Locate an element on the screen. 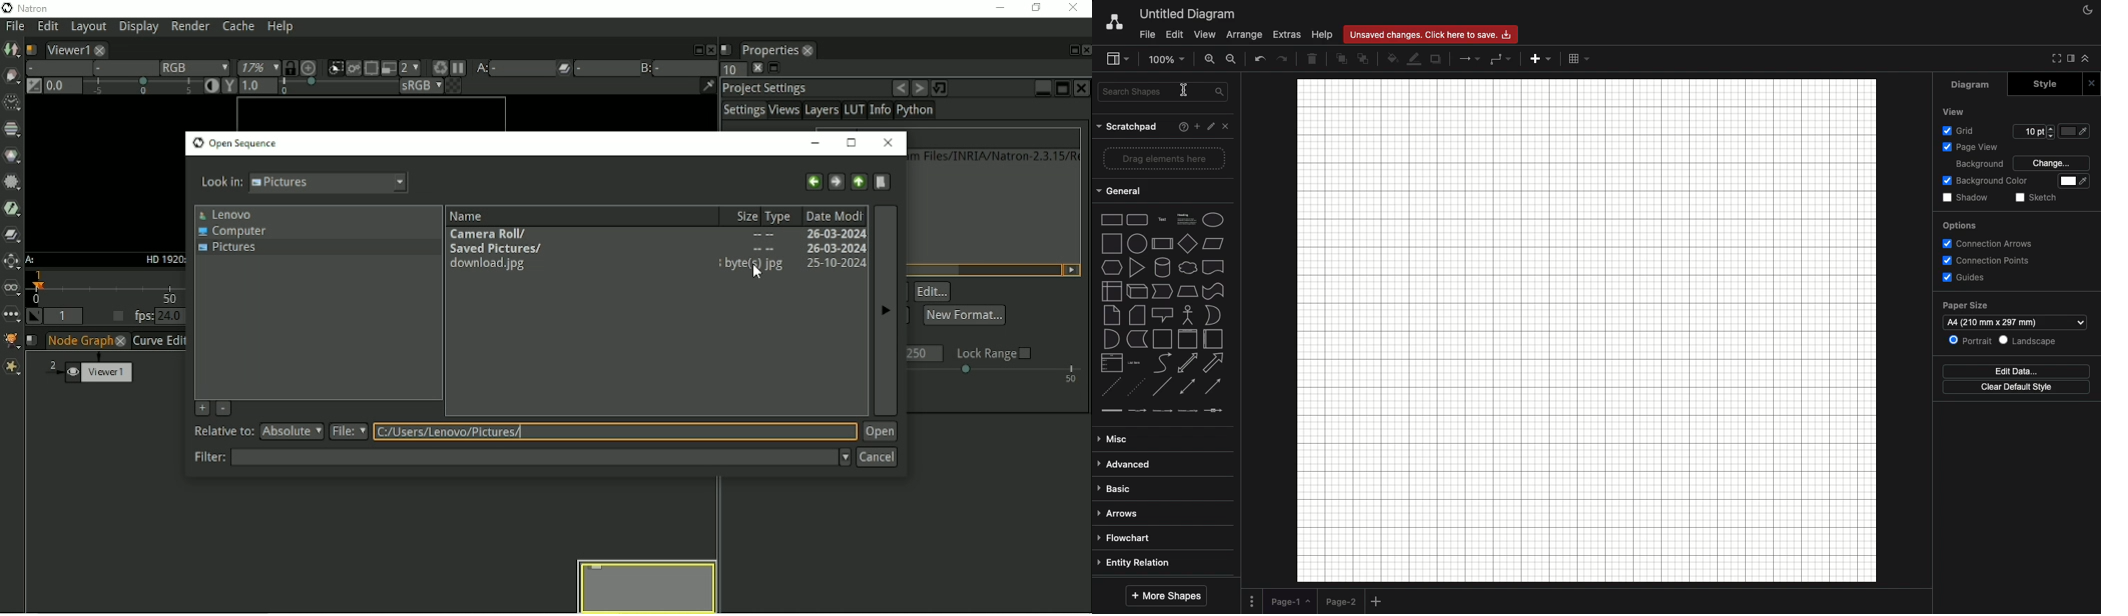 The height and width of the screenshot is (616, 2128). Create a new directory here is located at coordinates (883, 181).